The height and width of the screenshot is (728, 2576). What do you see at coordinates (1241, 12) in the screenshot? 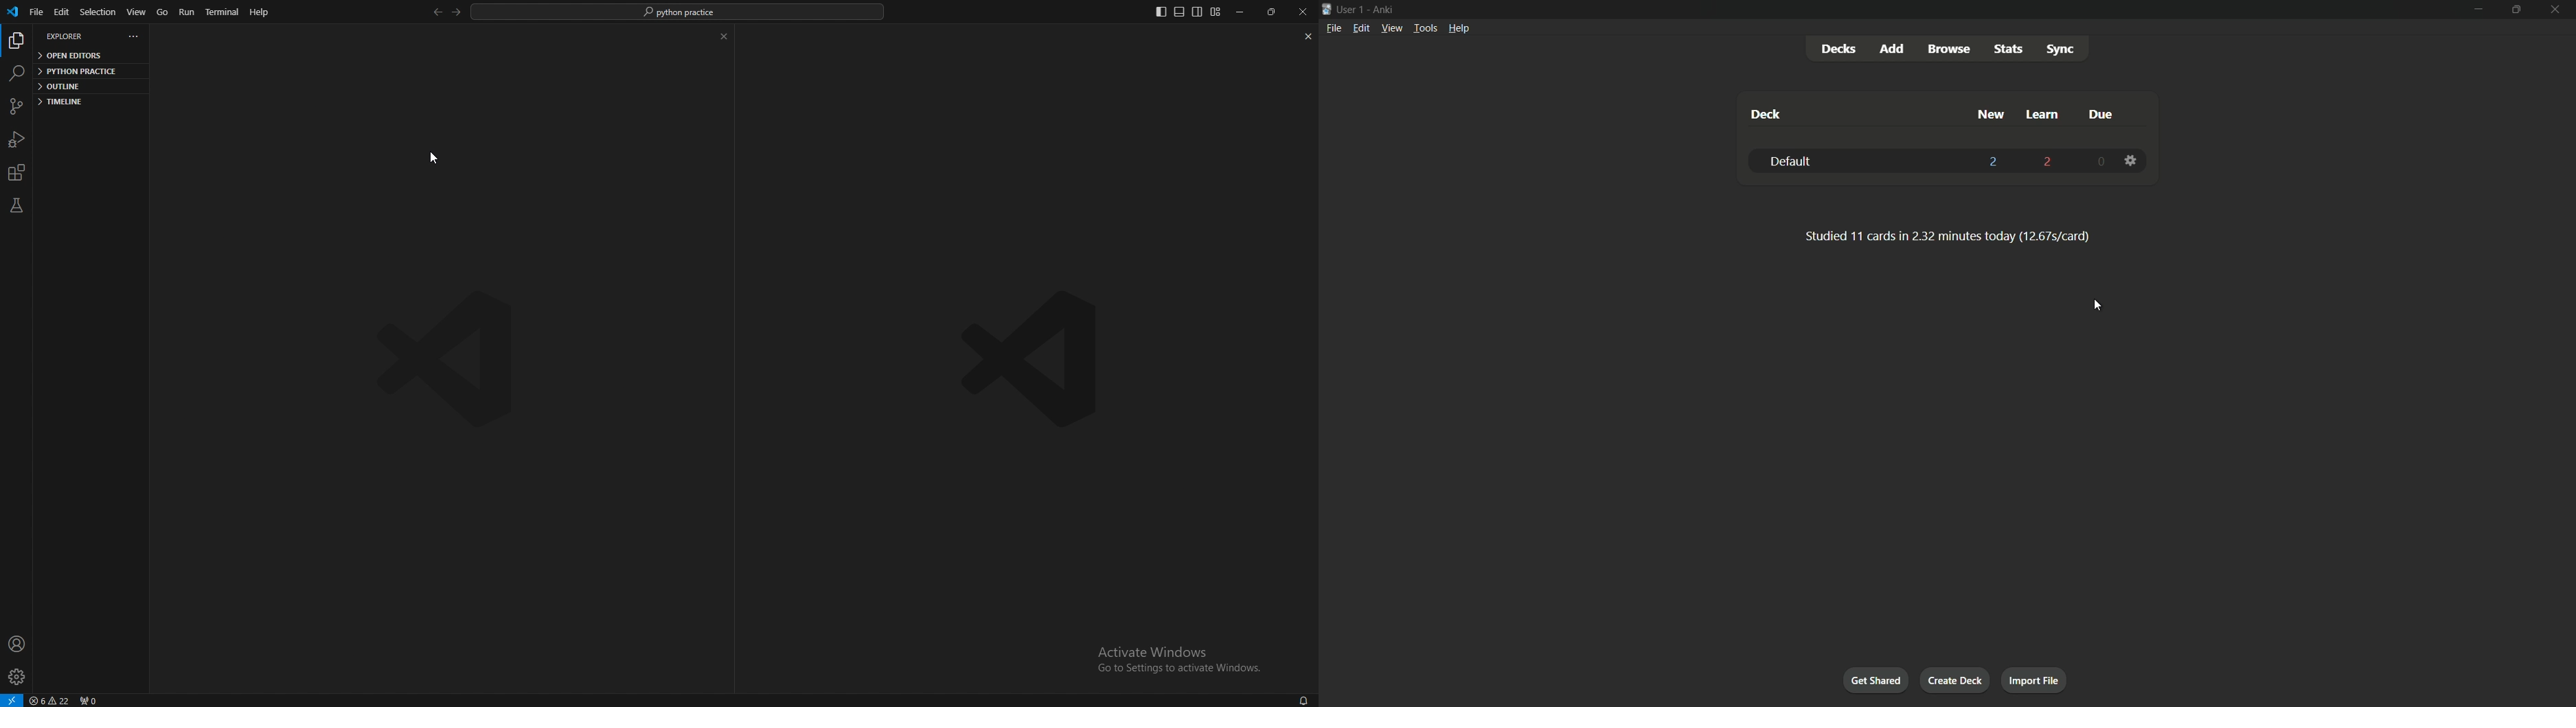
I see `minimize` at bounding box center [1241, 12].